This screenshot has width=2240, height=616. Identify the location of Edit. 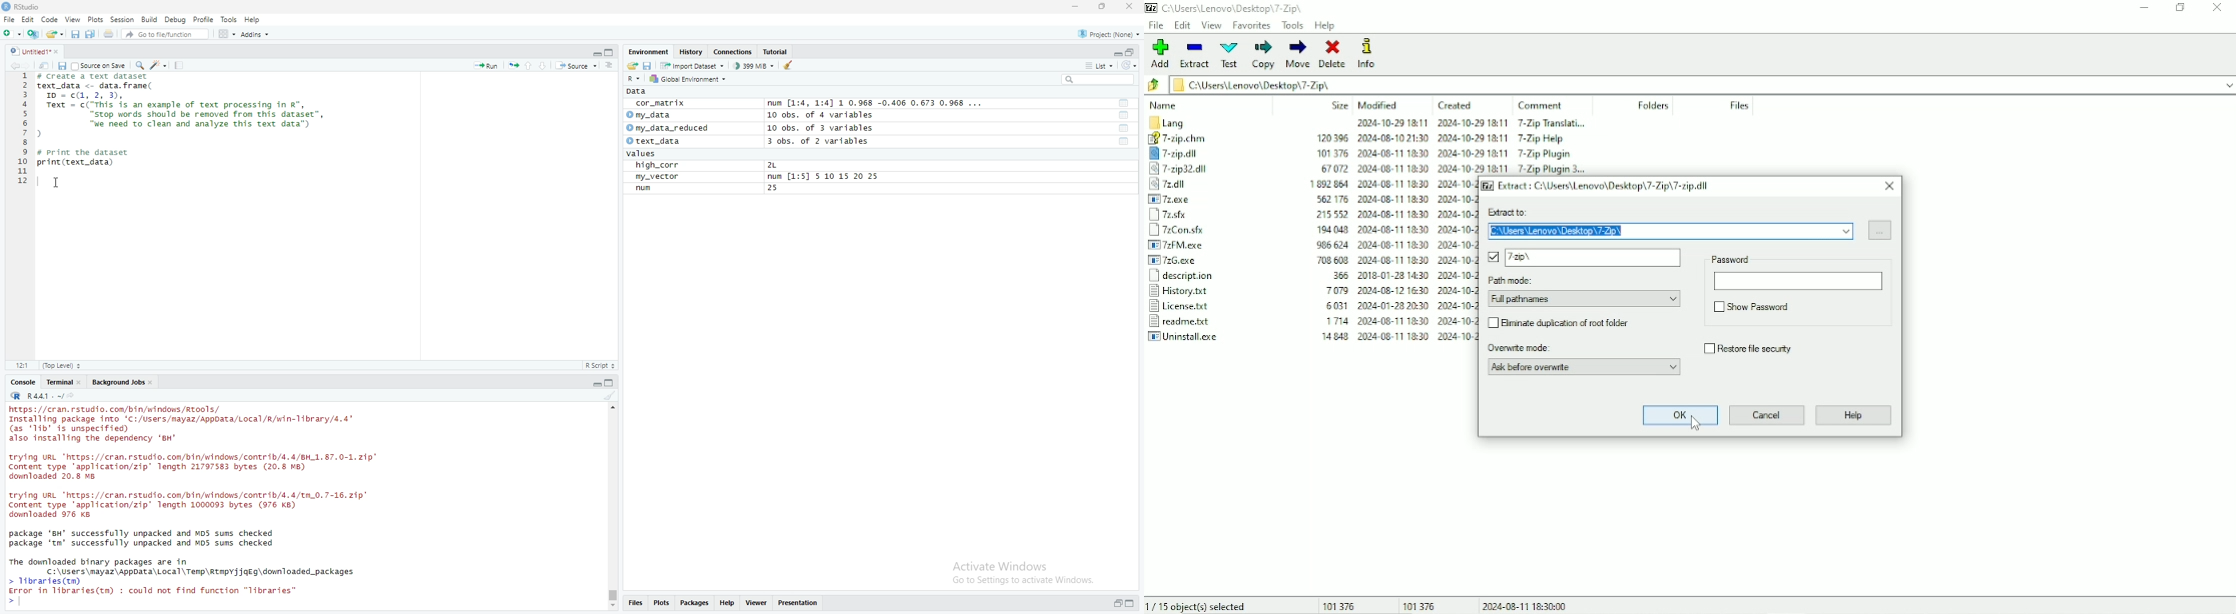
(27, 19).